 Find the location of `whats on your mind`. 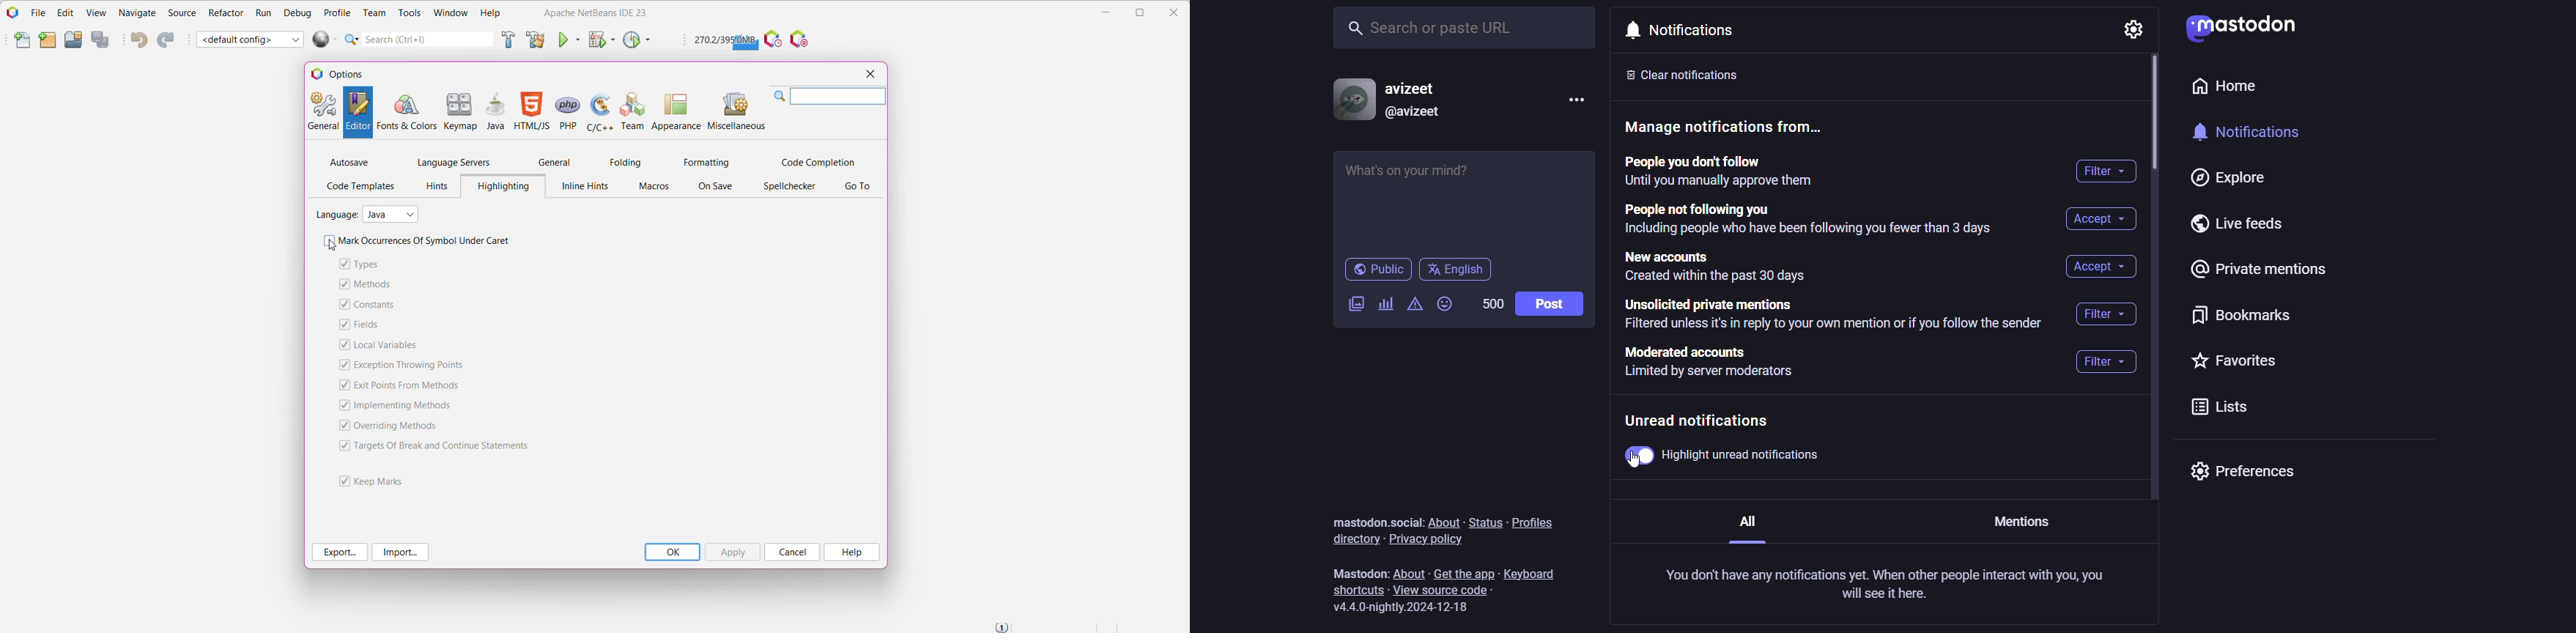

whats on your mind is located at coordinates (1466, 200).